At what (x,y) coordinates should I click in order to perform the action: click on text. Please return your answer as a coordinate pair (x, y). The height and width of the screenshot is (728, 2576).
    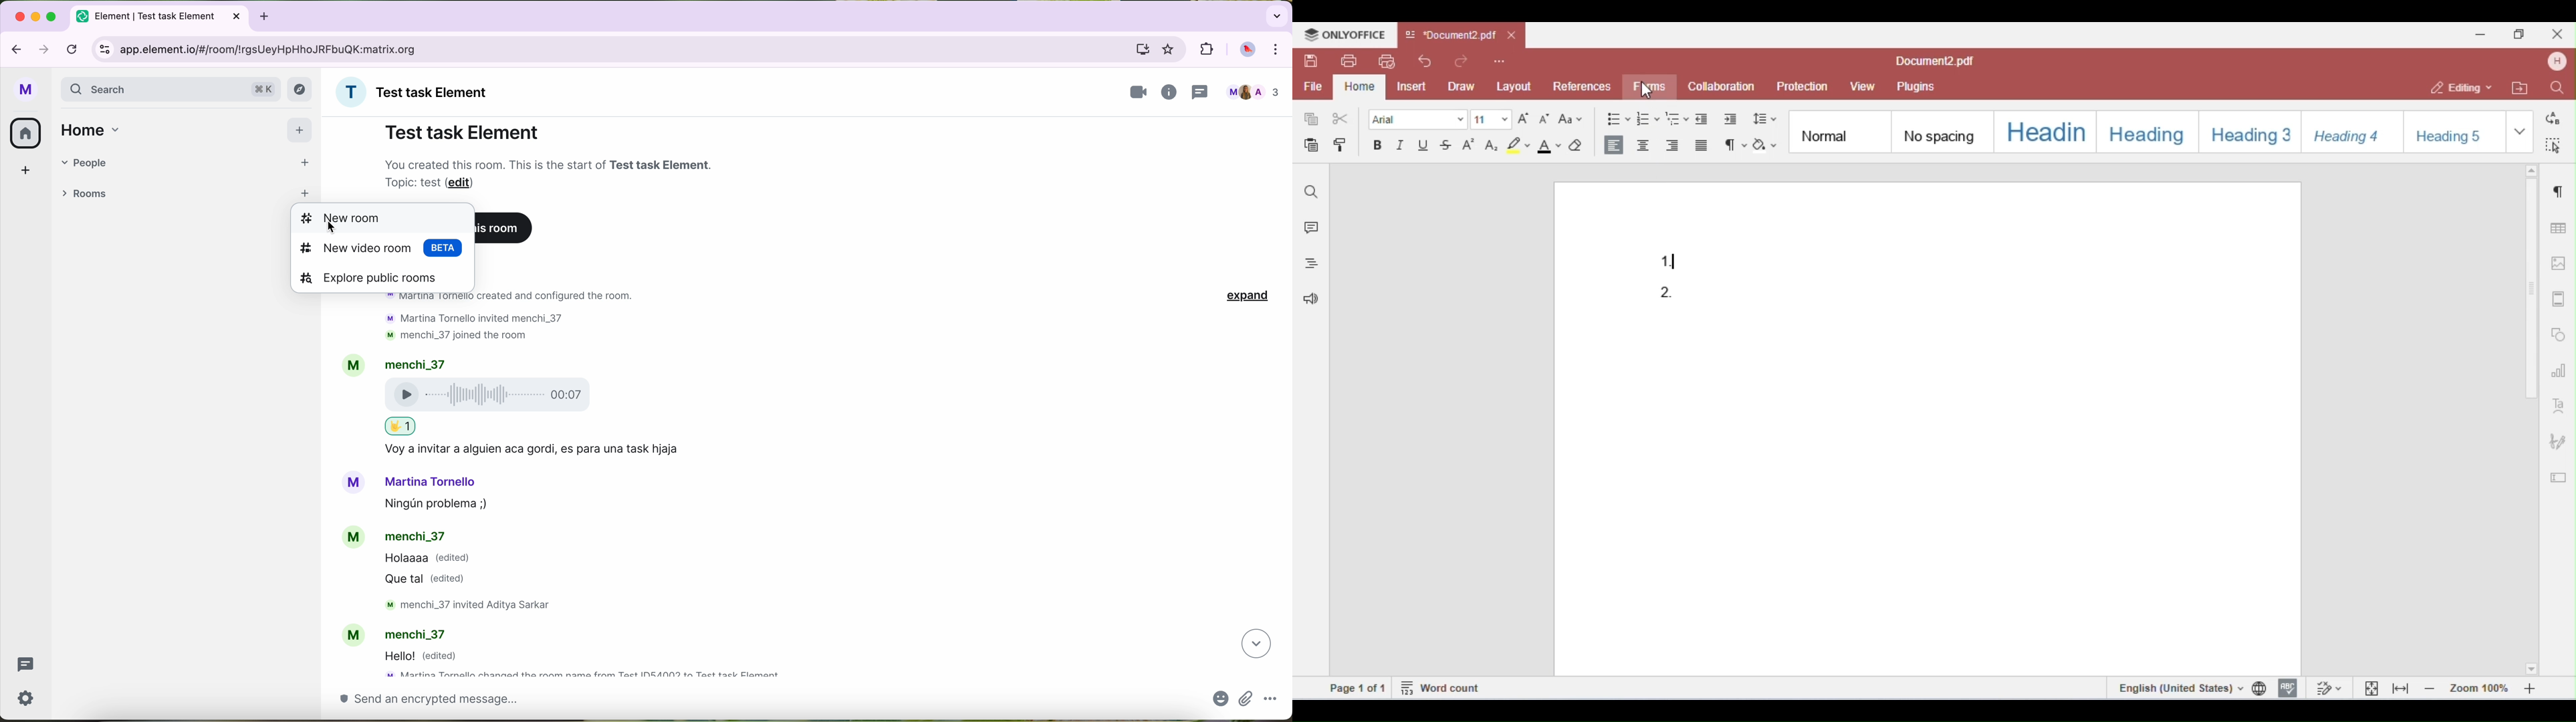
    Looking at the image, I should click on (485, 316).